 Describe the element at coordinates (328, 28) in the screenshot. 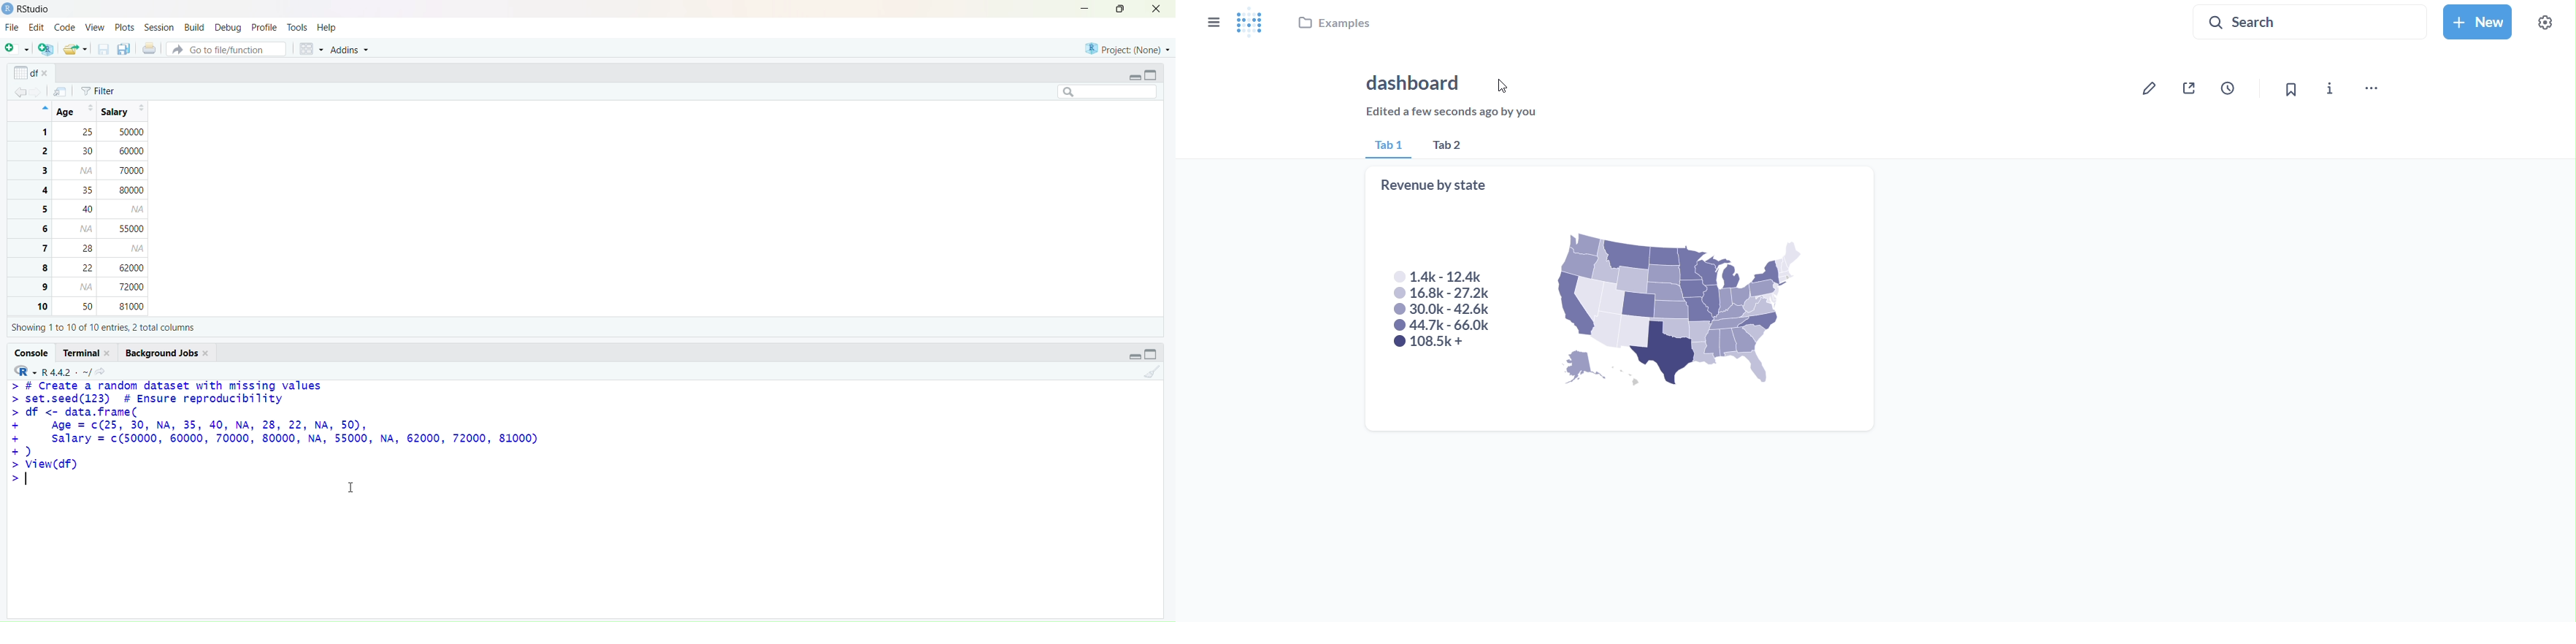

I see `help` at that location.